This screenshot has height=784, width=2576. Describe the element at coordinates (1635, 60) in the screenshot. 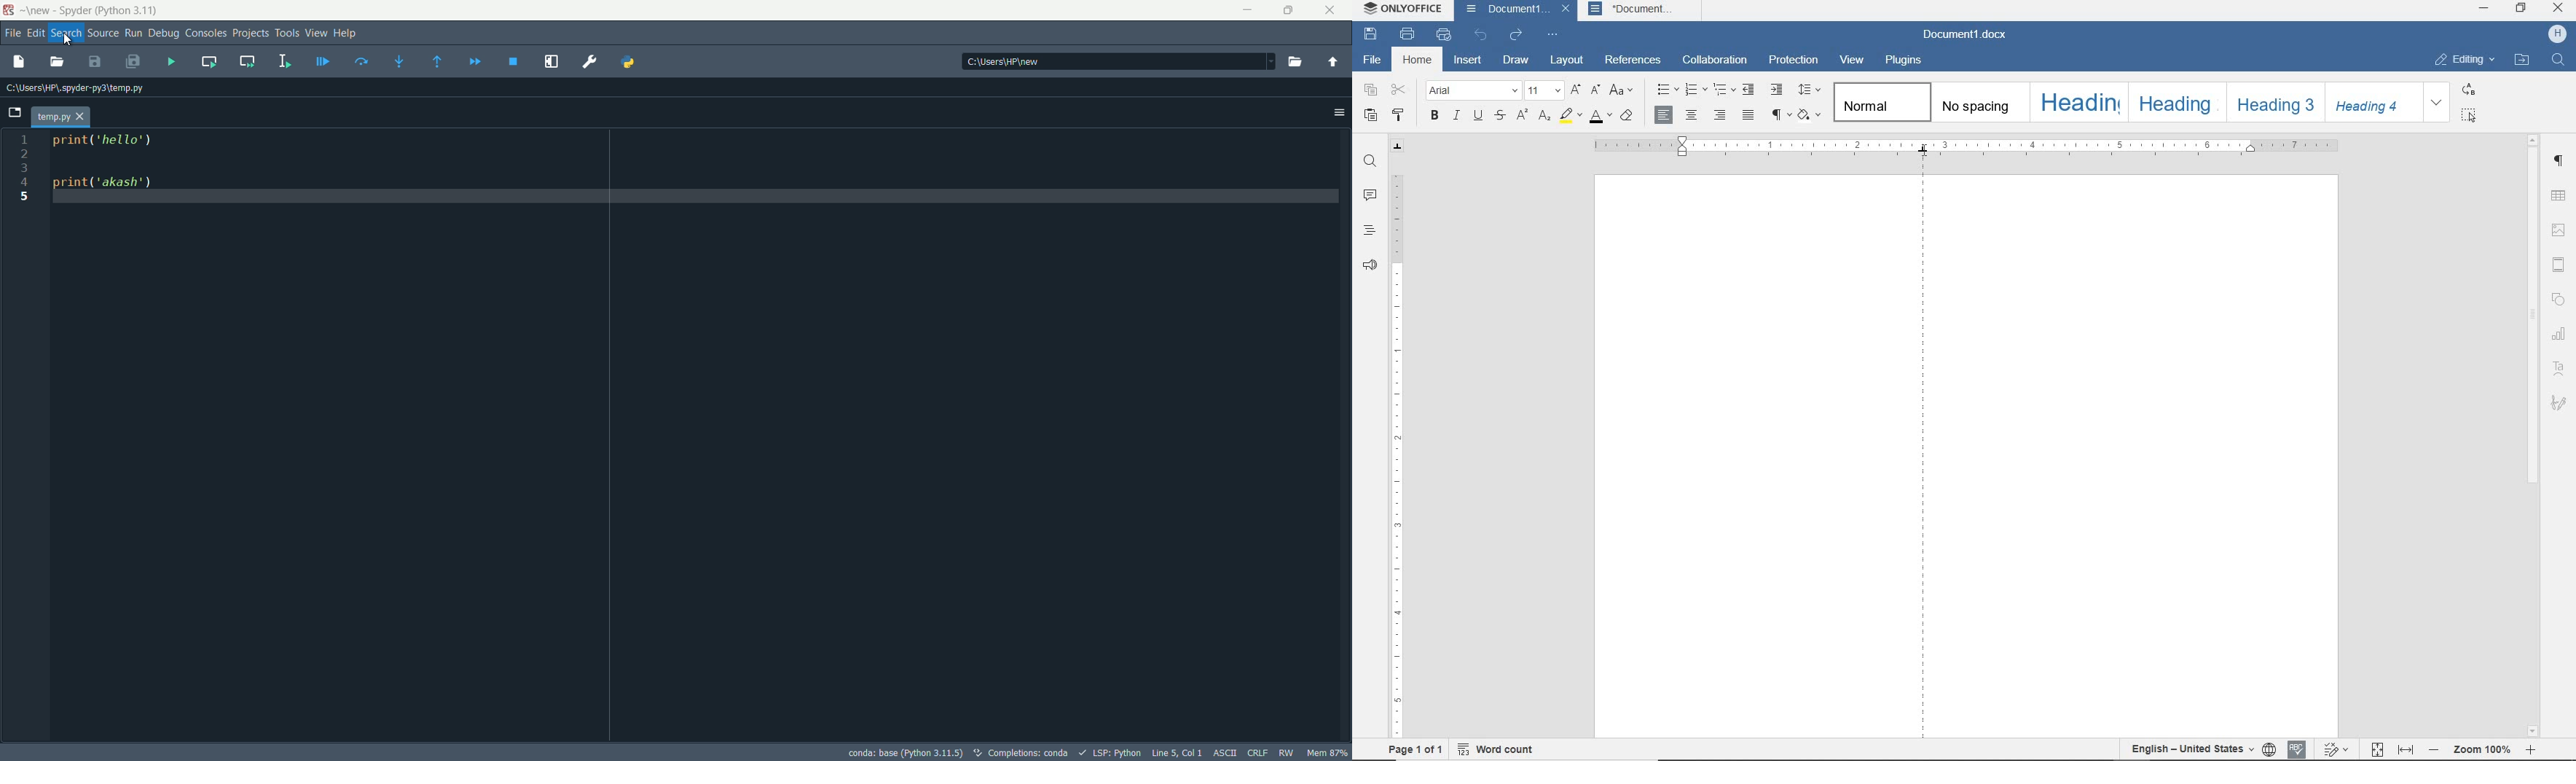

I see `REFERENCES` at that location.